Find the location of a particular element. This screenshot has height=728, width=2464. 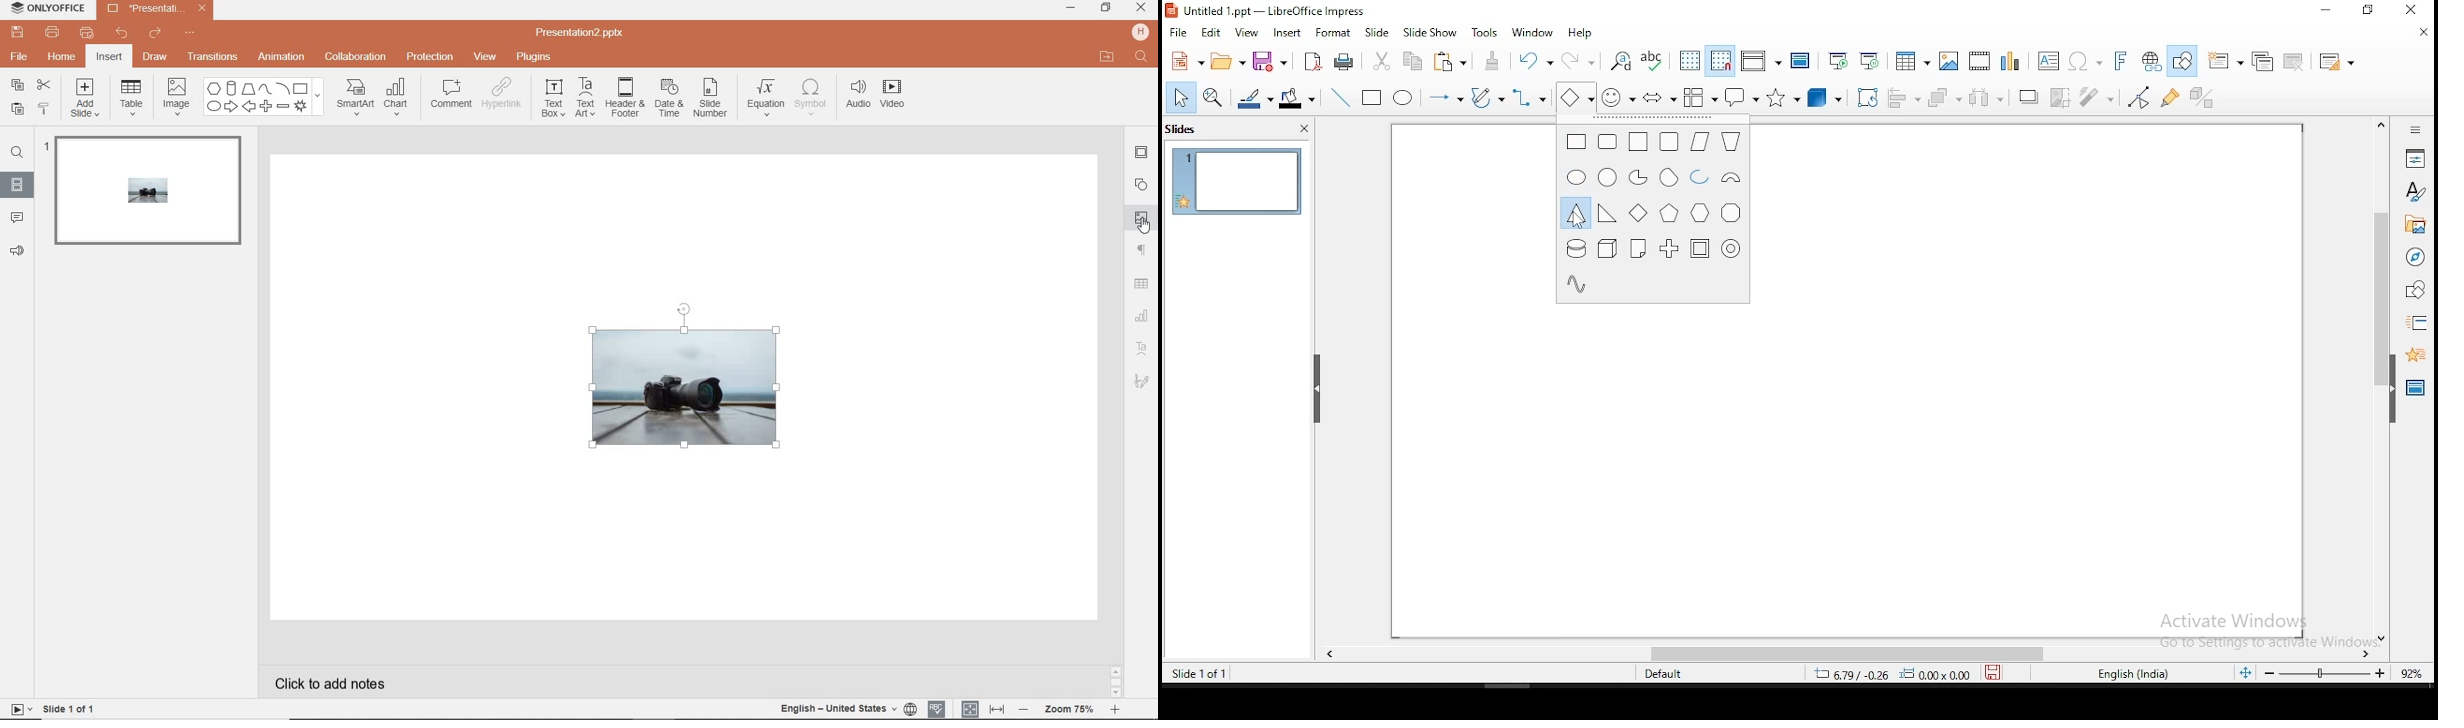

table is located at coordinates (134, 97).